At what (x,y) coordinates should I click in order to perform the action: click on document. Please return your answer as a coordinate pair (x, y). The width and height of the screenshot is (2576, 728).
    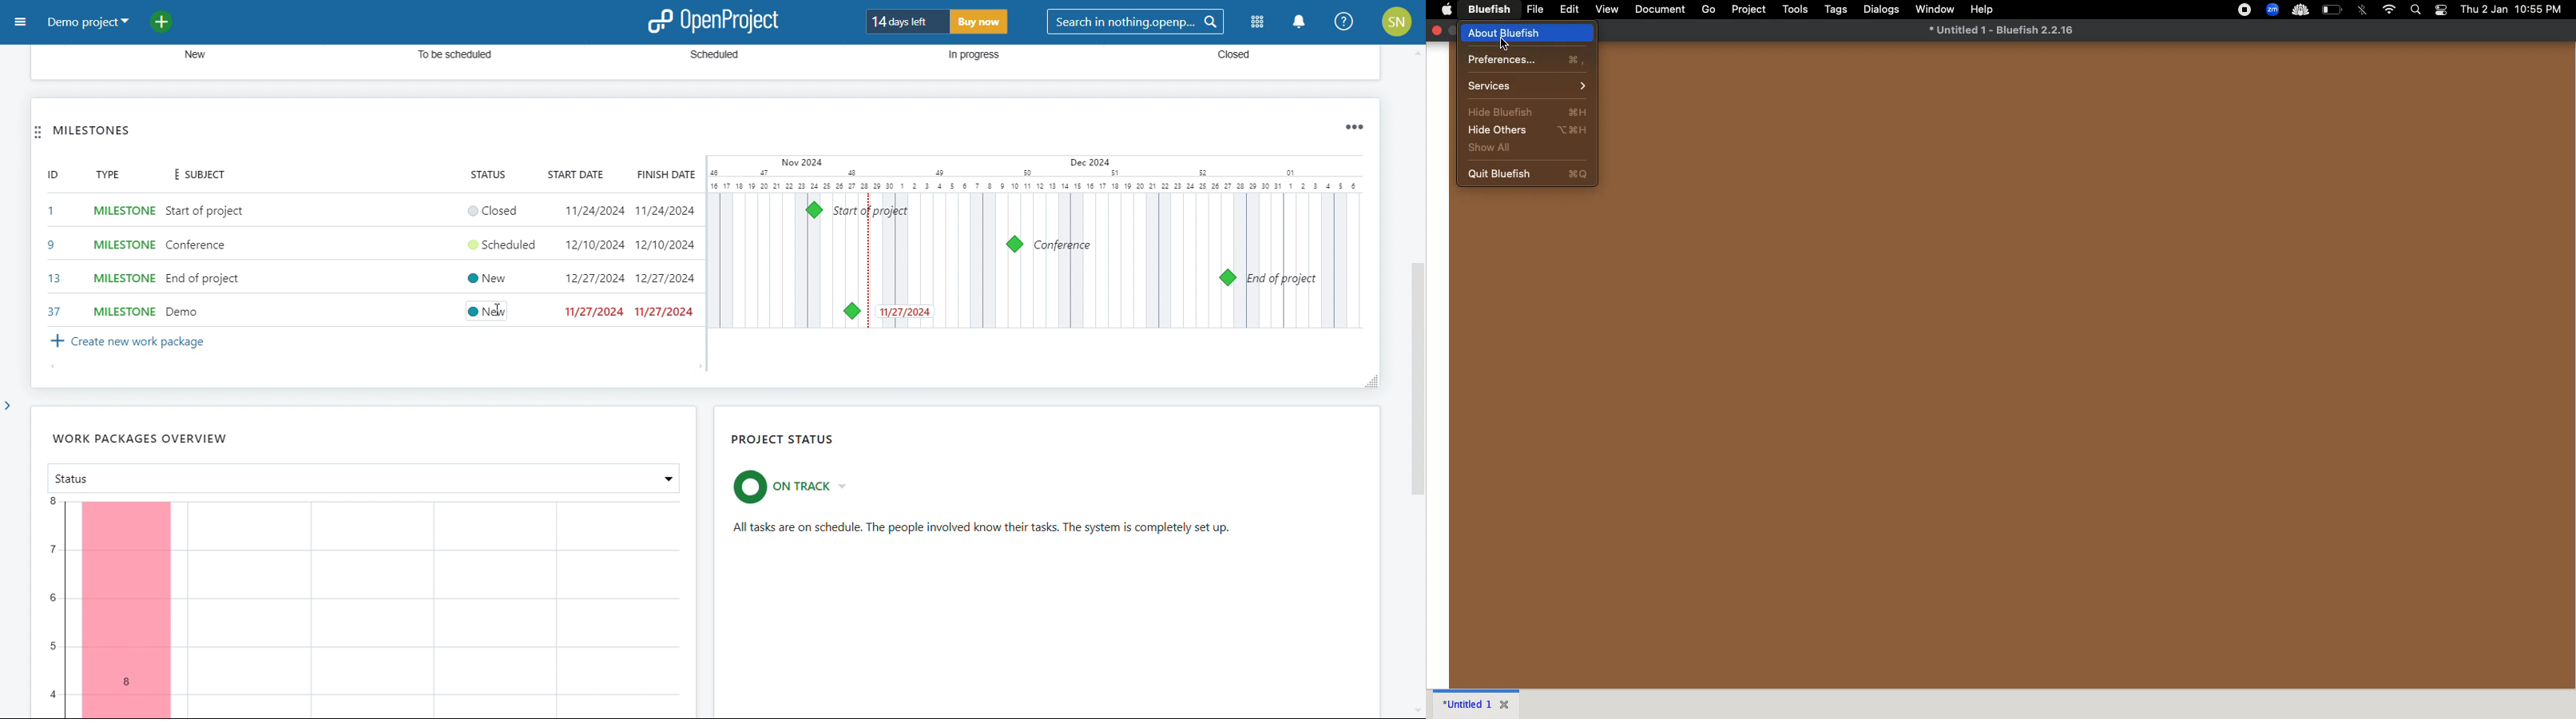
    Looking at the image, I should click on (1659, 8).